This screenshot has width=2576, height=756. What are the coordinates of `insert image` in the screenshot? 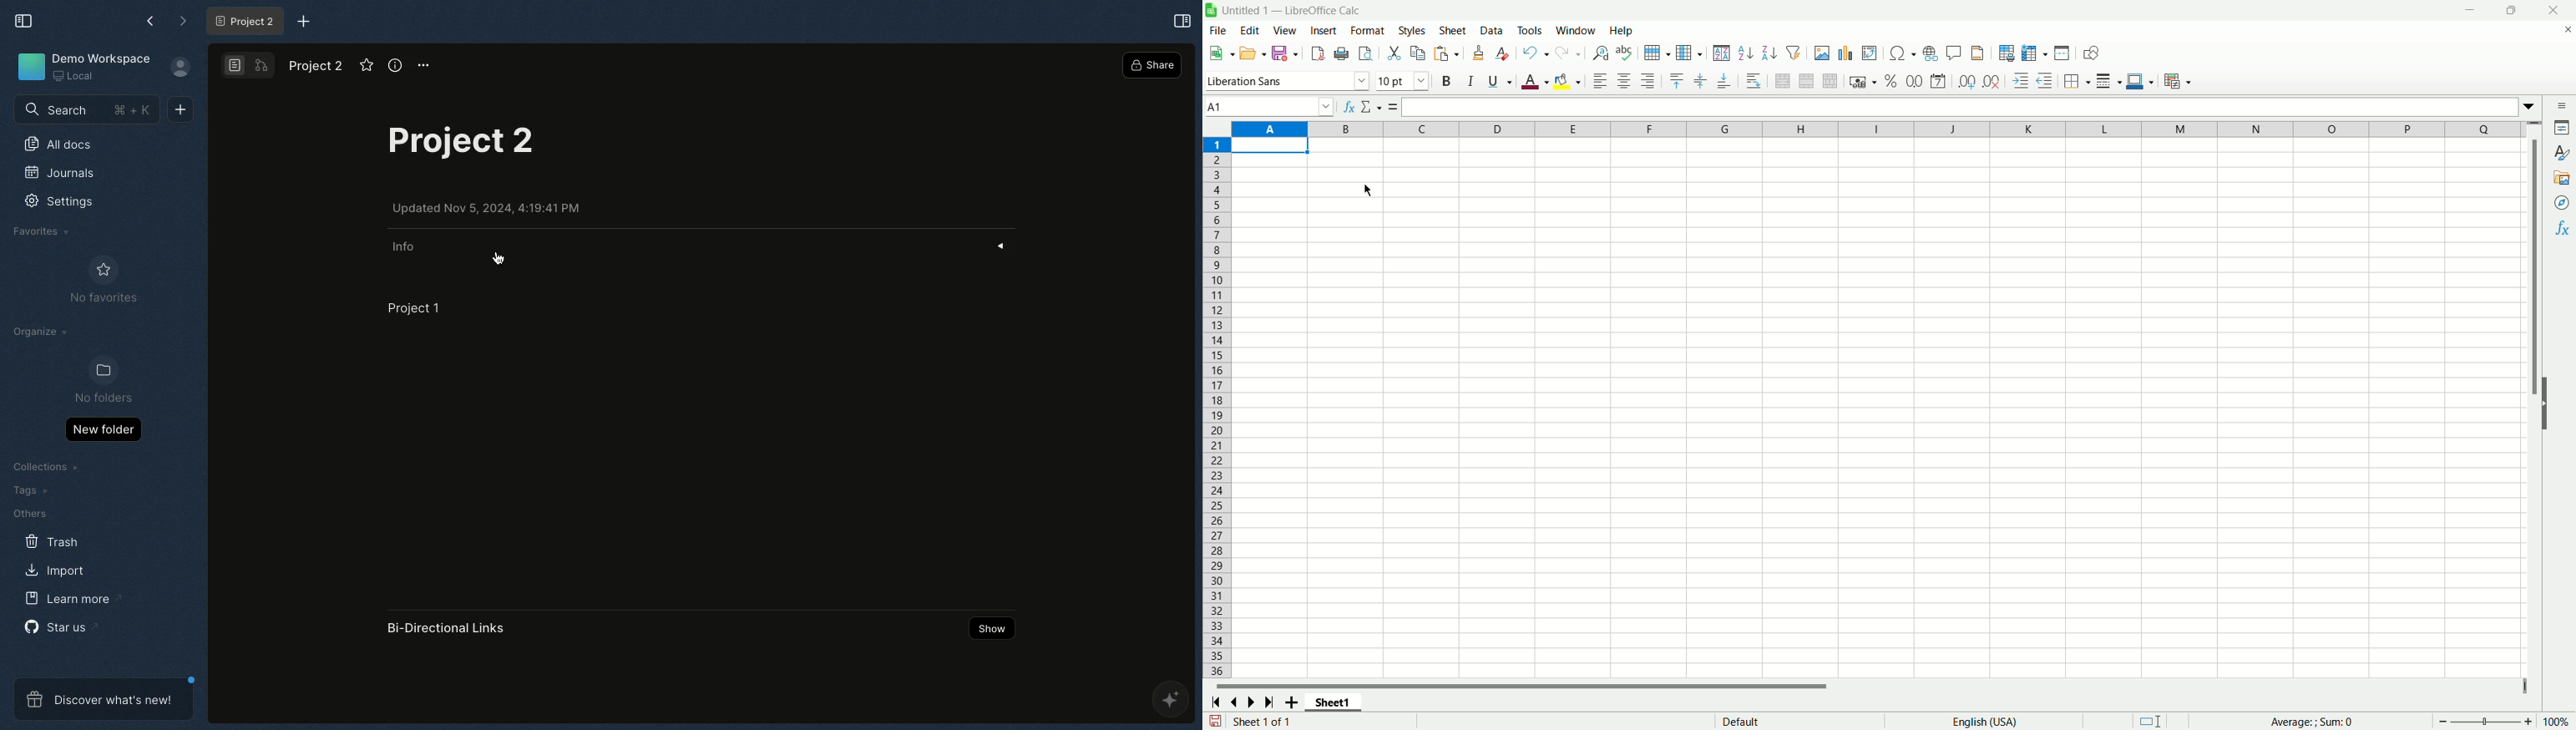 It's located at (1822, 54).